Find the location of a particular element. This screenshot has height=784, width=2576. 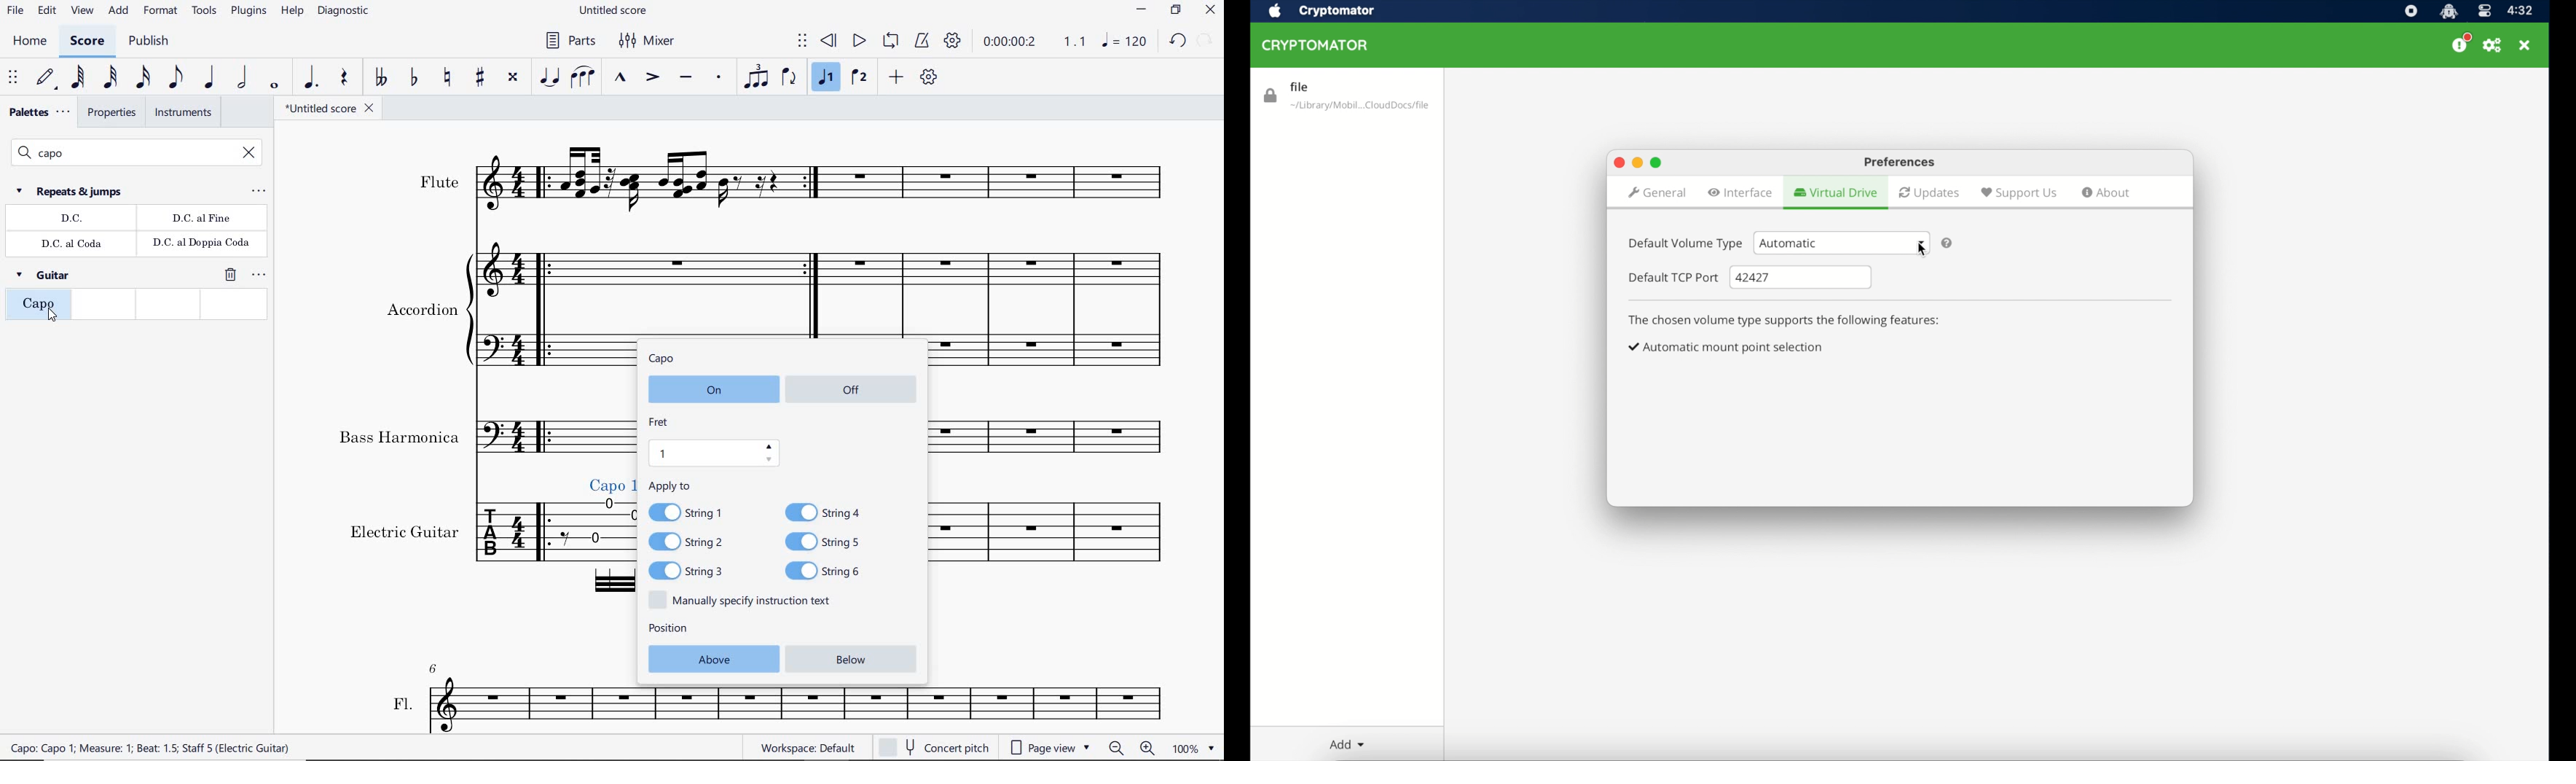

off is located at coordinates (853, 388).